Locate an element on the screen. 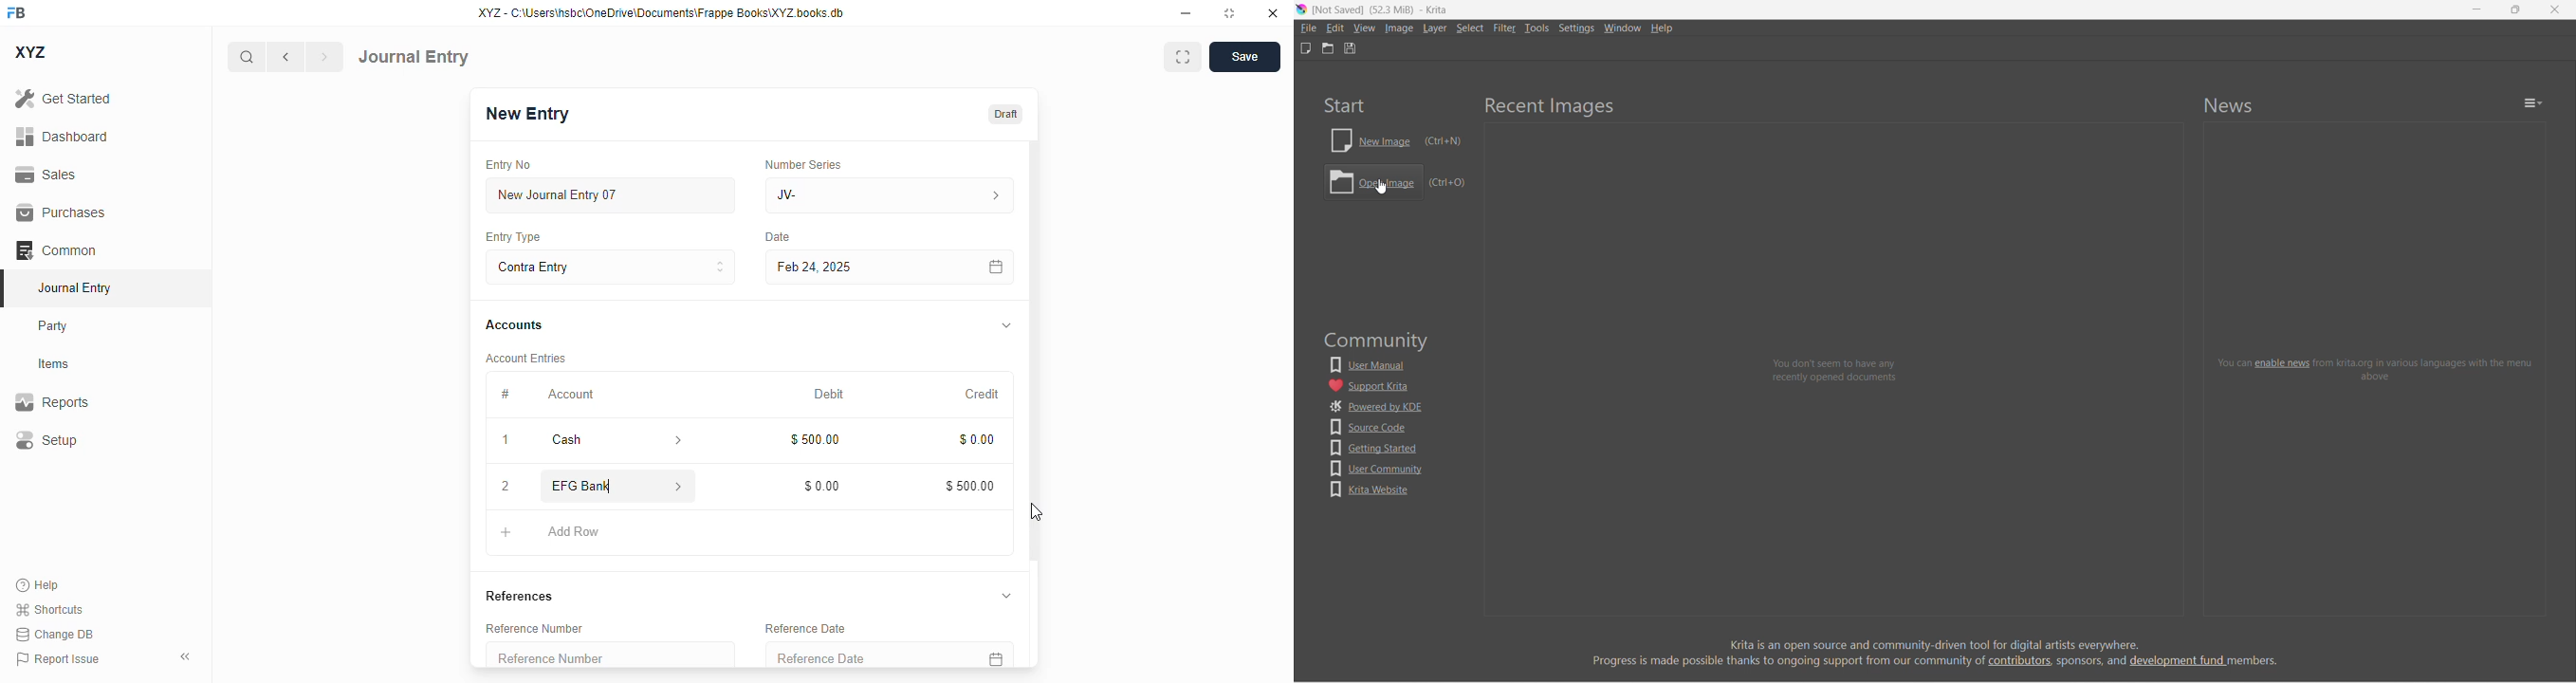 The image size is (2576, 700). journal entry is located at coordinates (414, 57).